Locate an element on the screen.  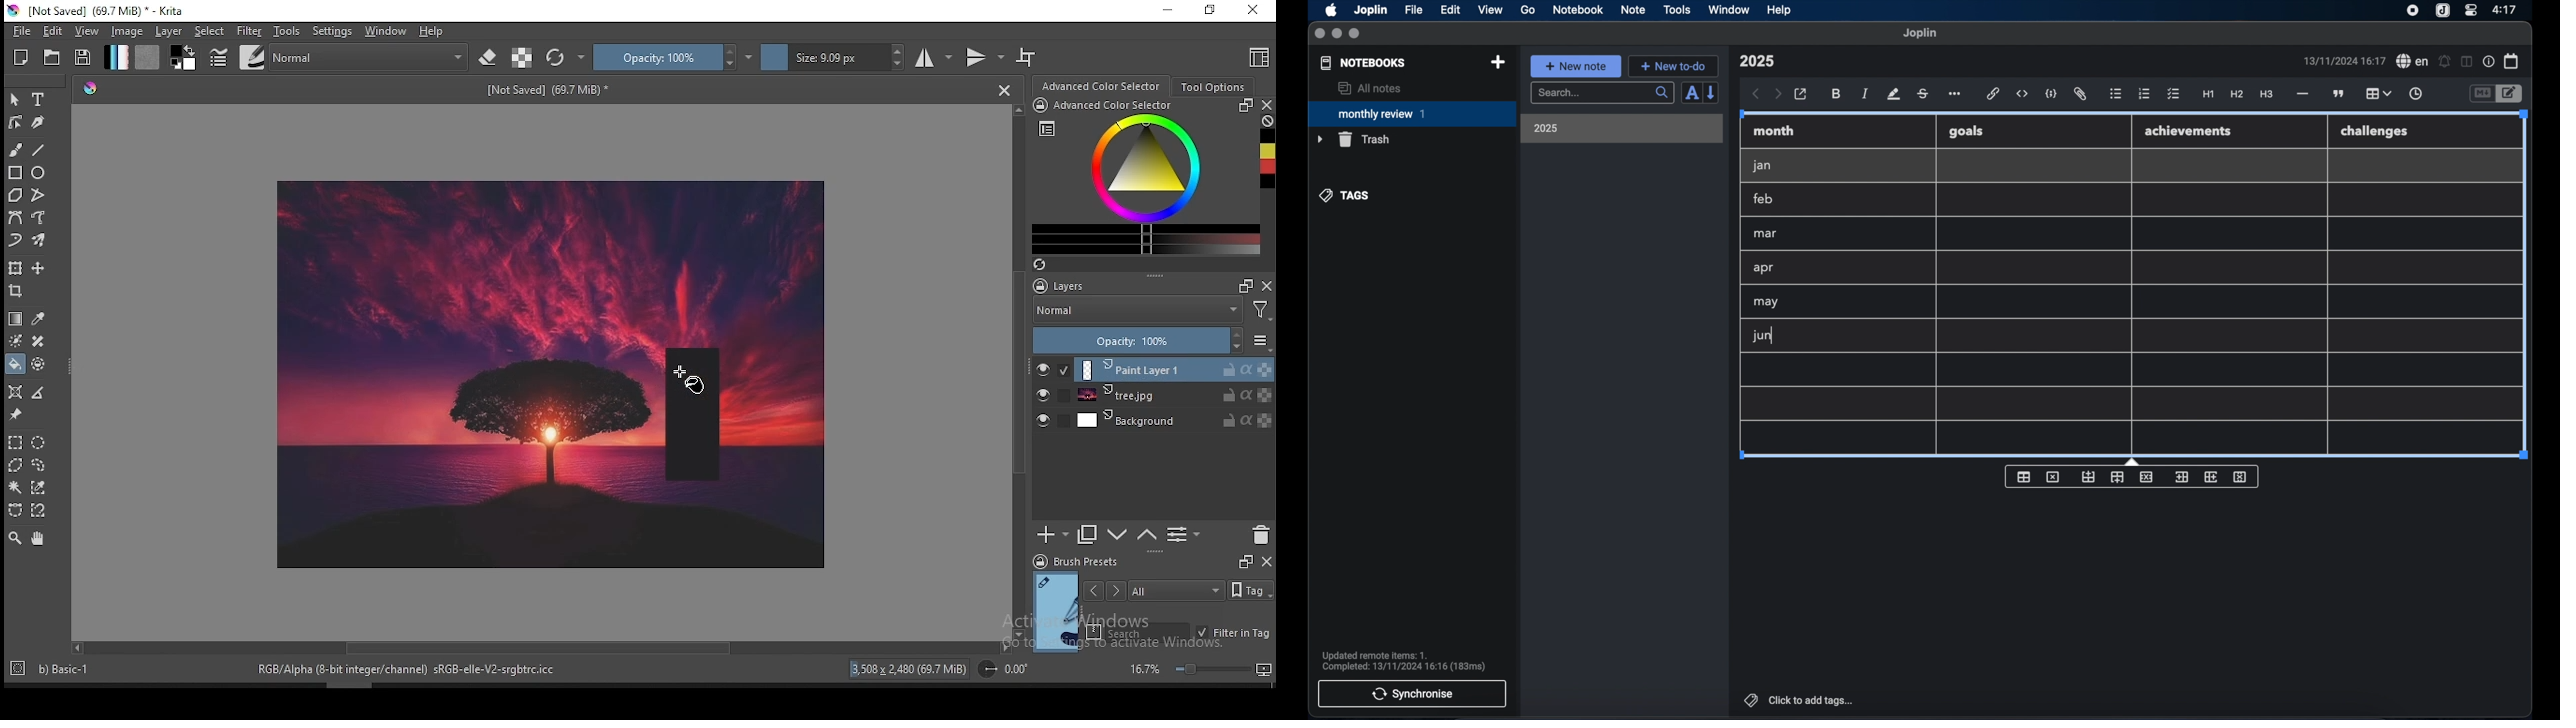
jan is located at coordinates (1762, 166).